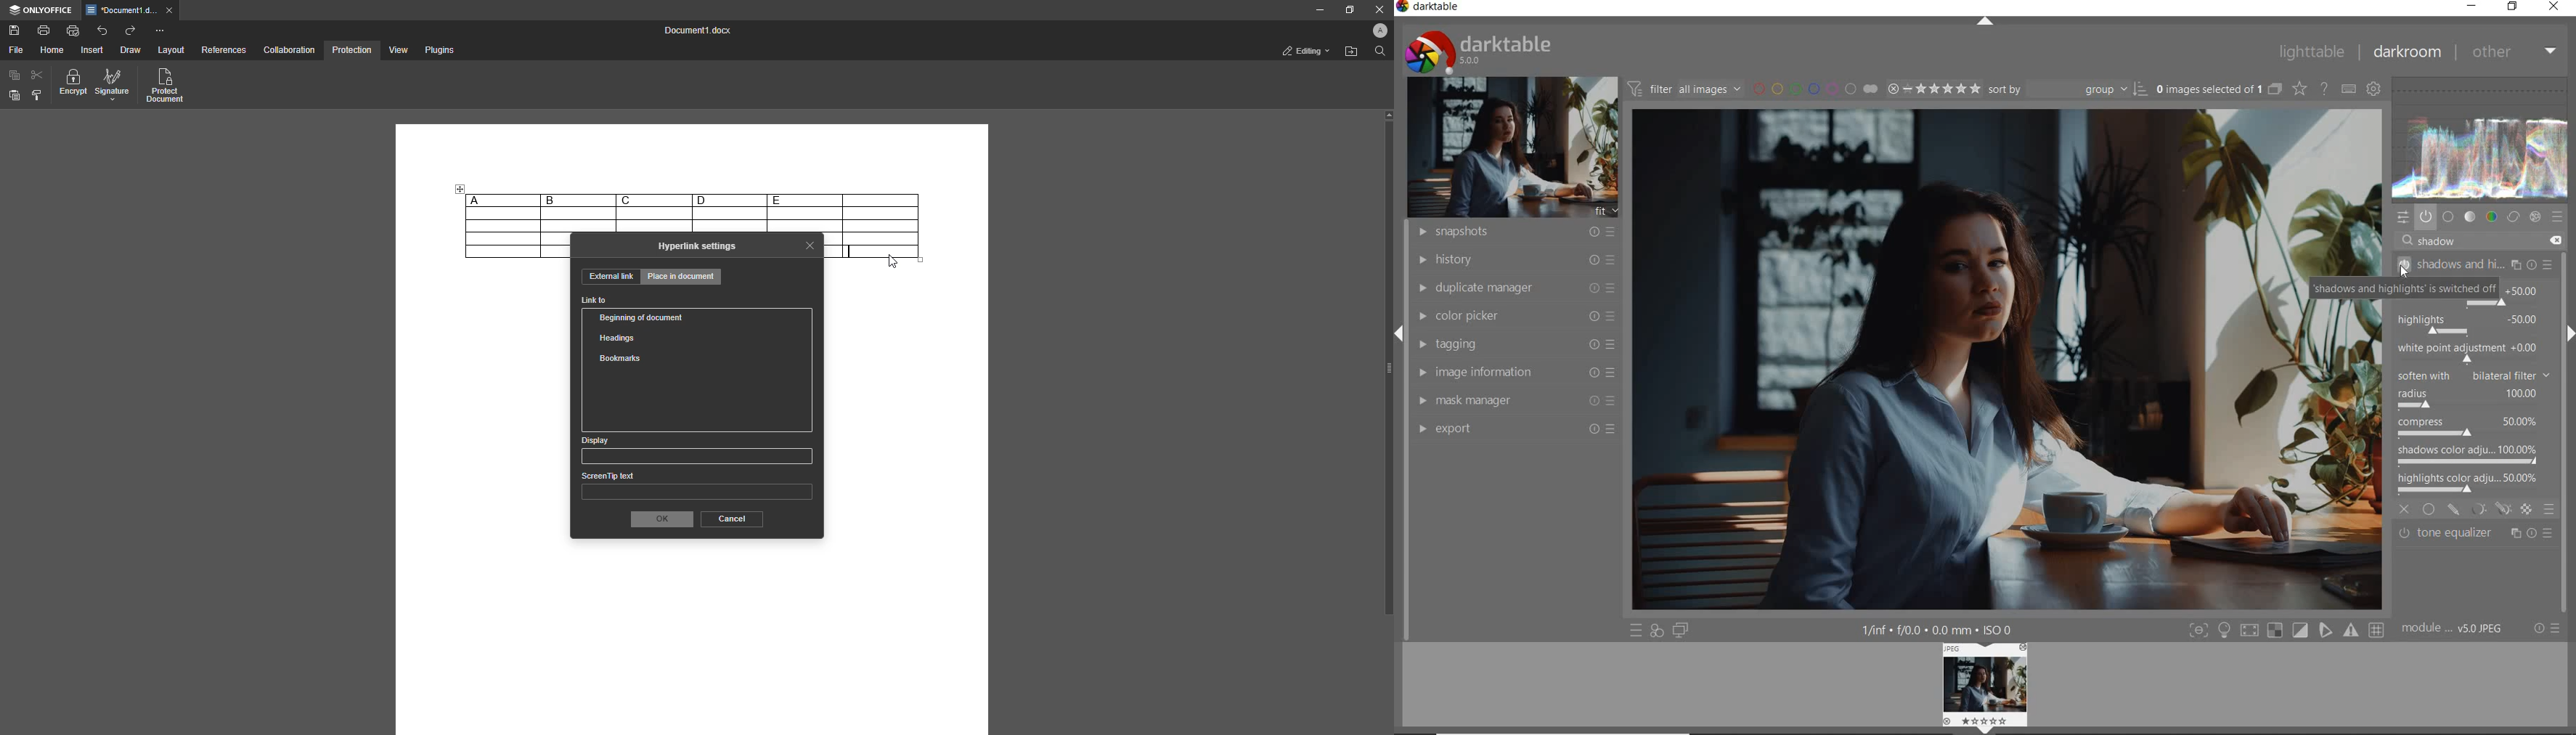  I want to click on highlights, so click(2469, 321).